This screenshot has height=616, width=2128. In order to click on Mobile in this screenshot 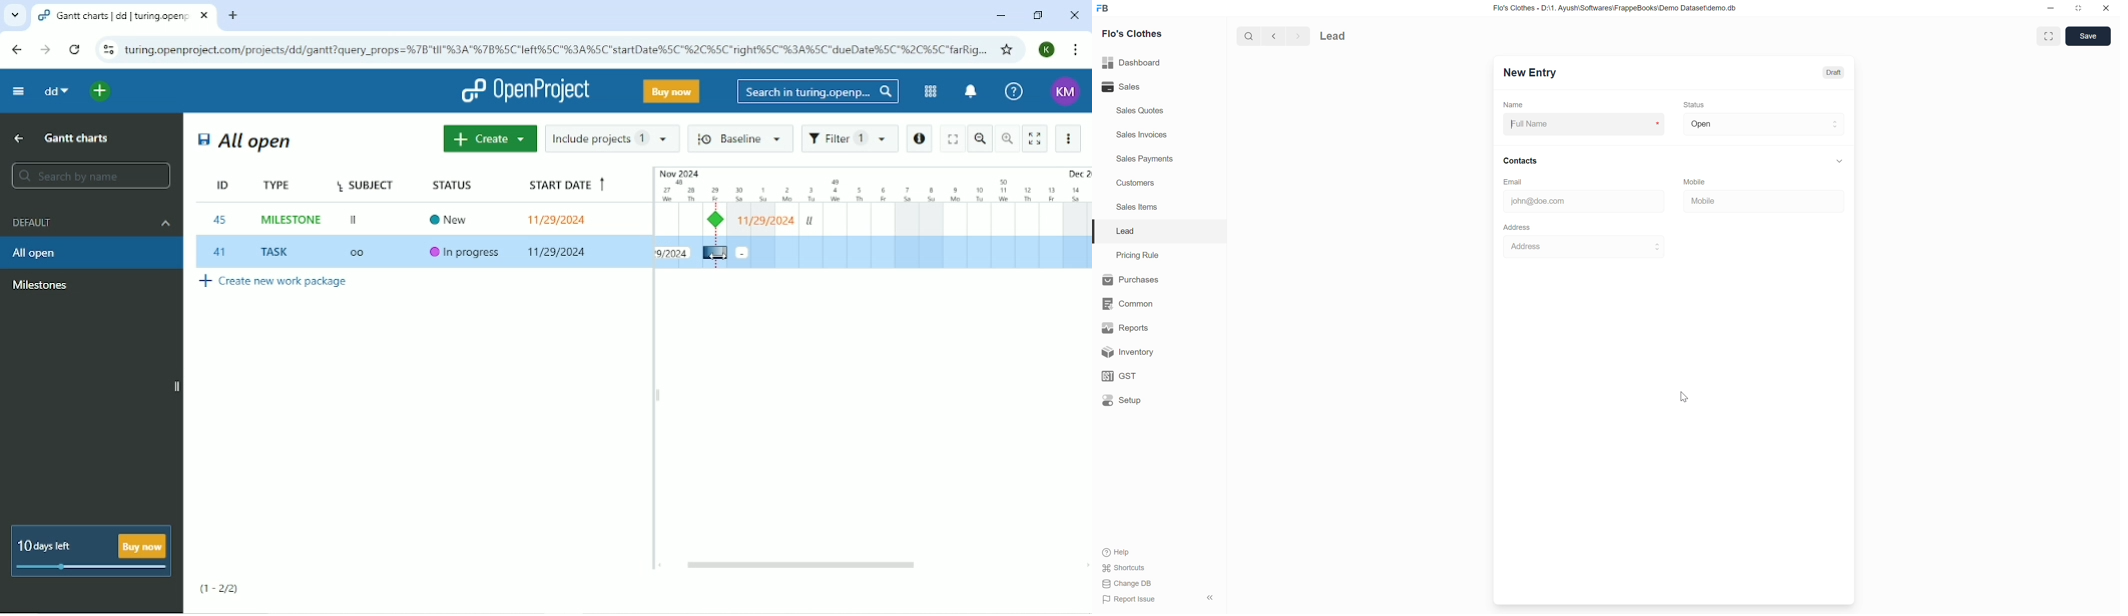, I will do `click(1739, 200)`.